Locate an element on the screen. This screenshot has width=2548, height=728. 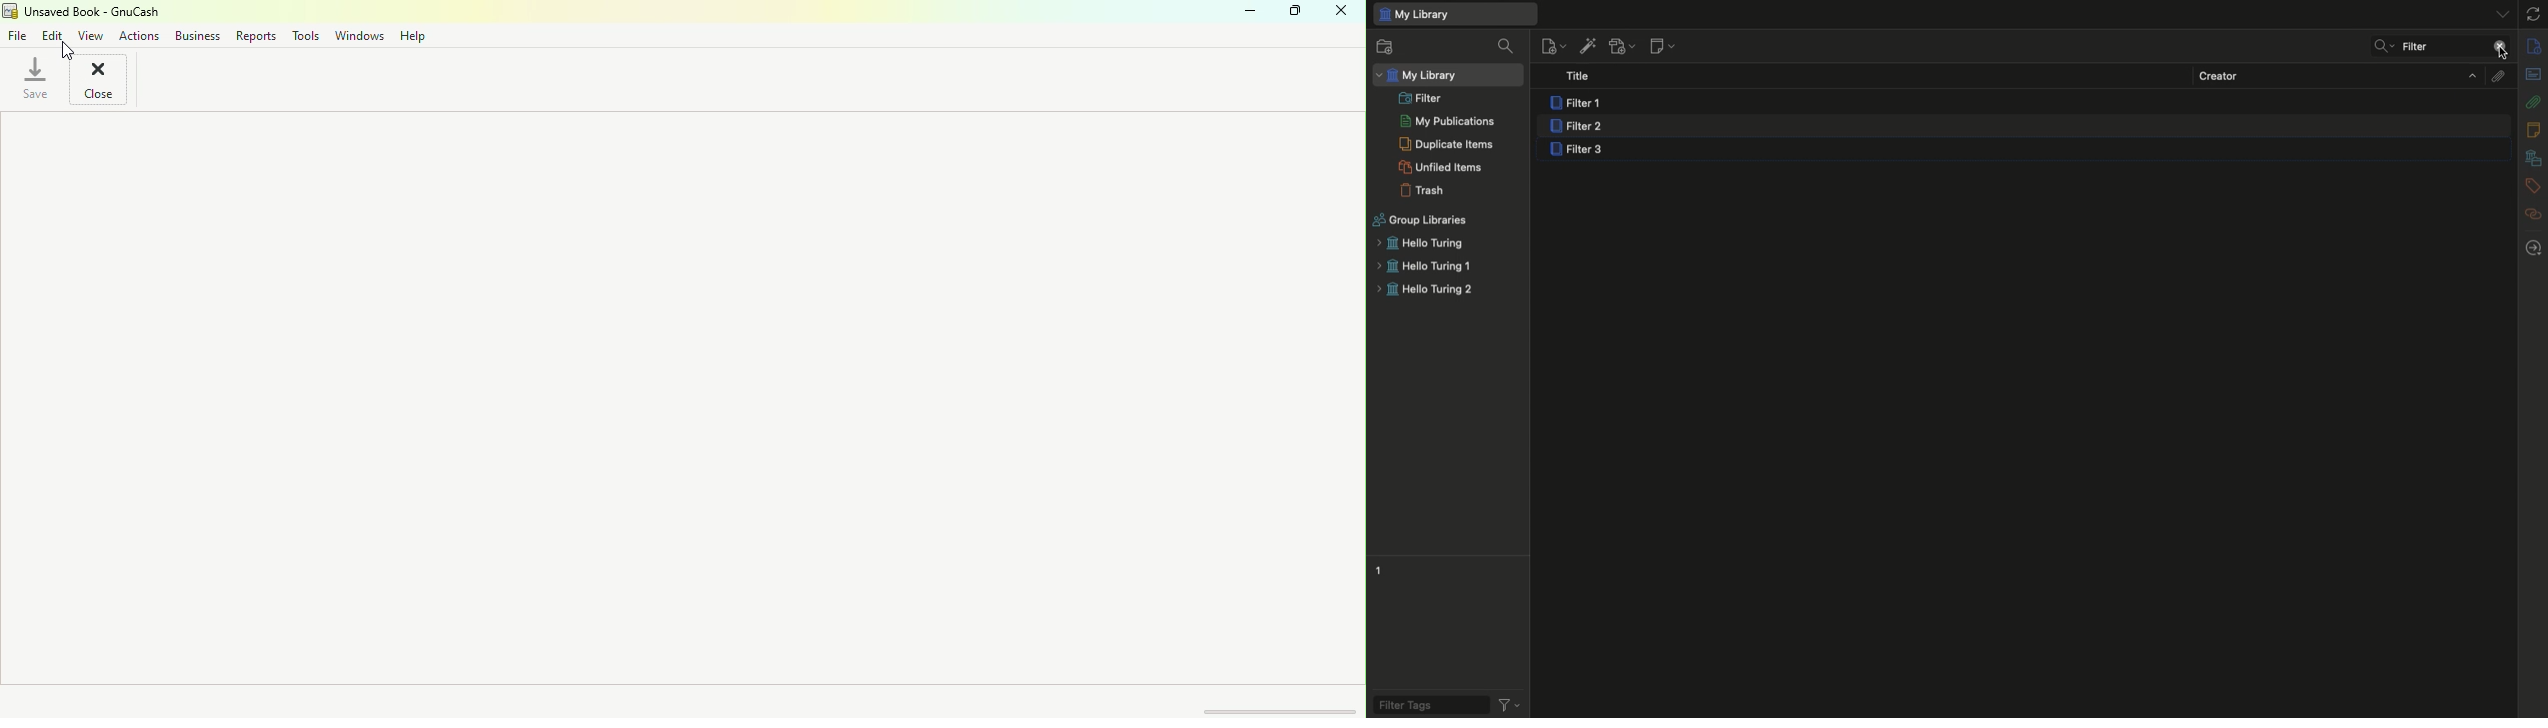
Reports is located at coordinates (254, 34).